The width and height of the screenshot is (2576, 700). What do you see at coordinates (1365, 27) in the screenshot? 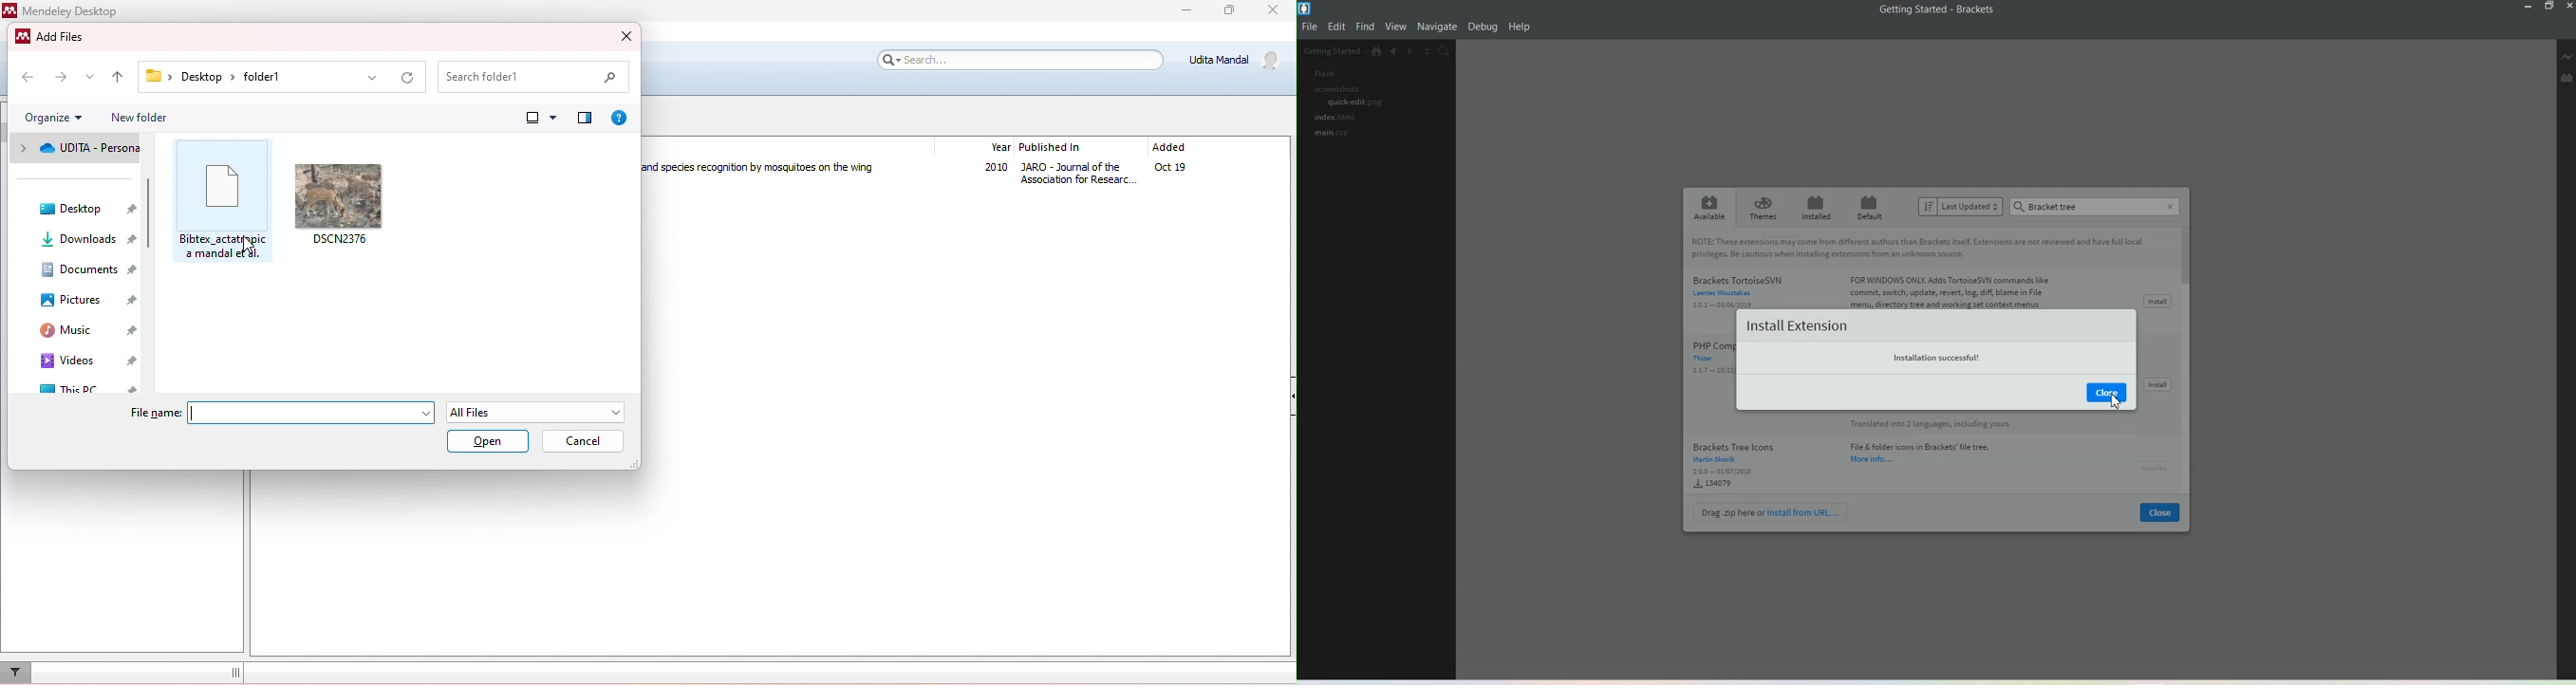
I see `Find` at bounding box center [1365, 27].